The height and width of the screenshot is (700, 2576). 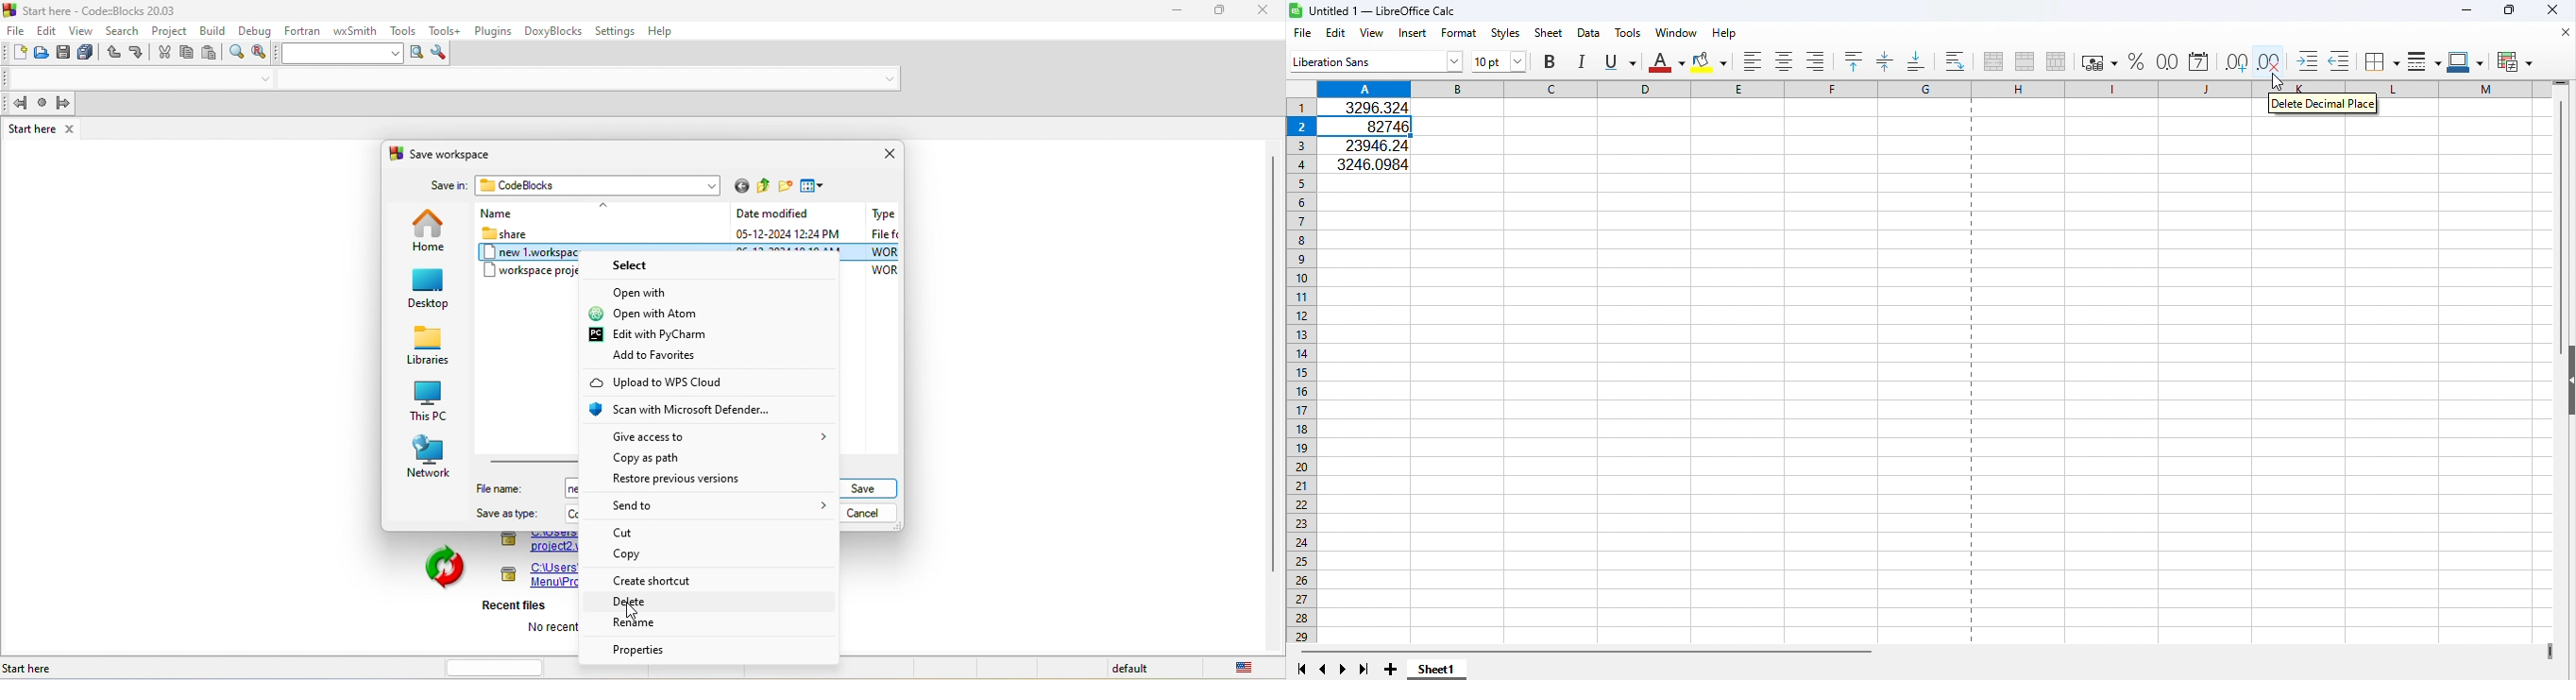 I want to click on replace, so click(x=264, y=53).